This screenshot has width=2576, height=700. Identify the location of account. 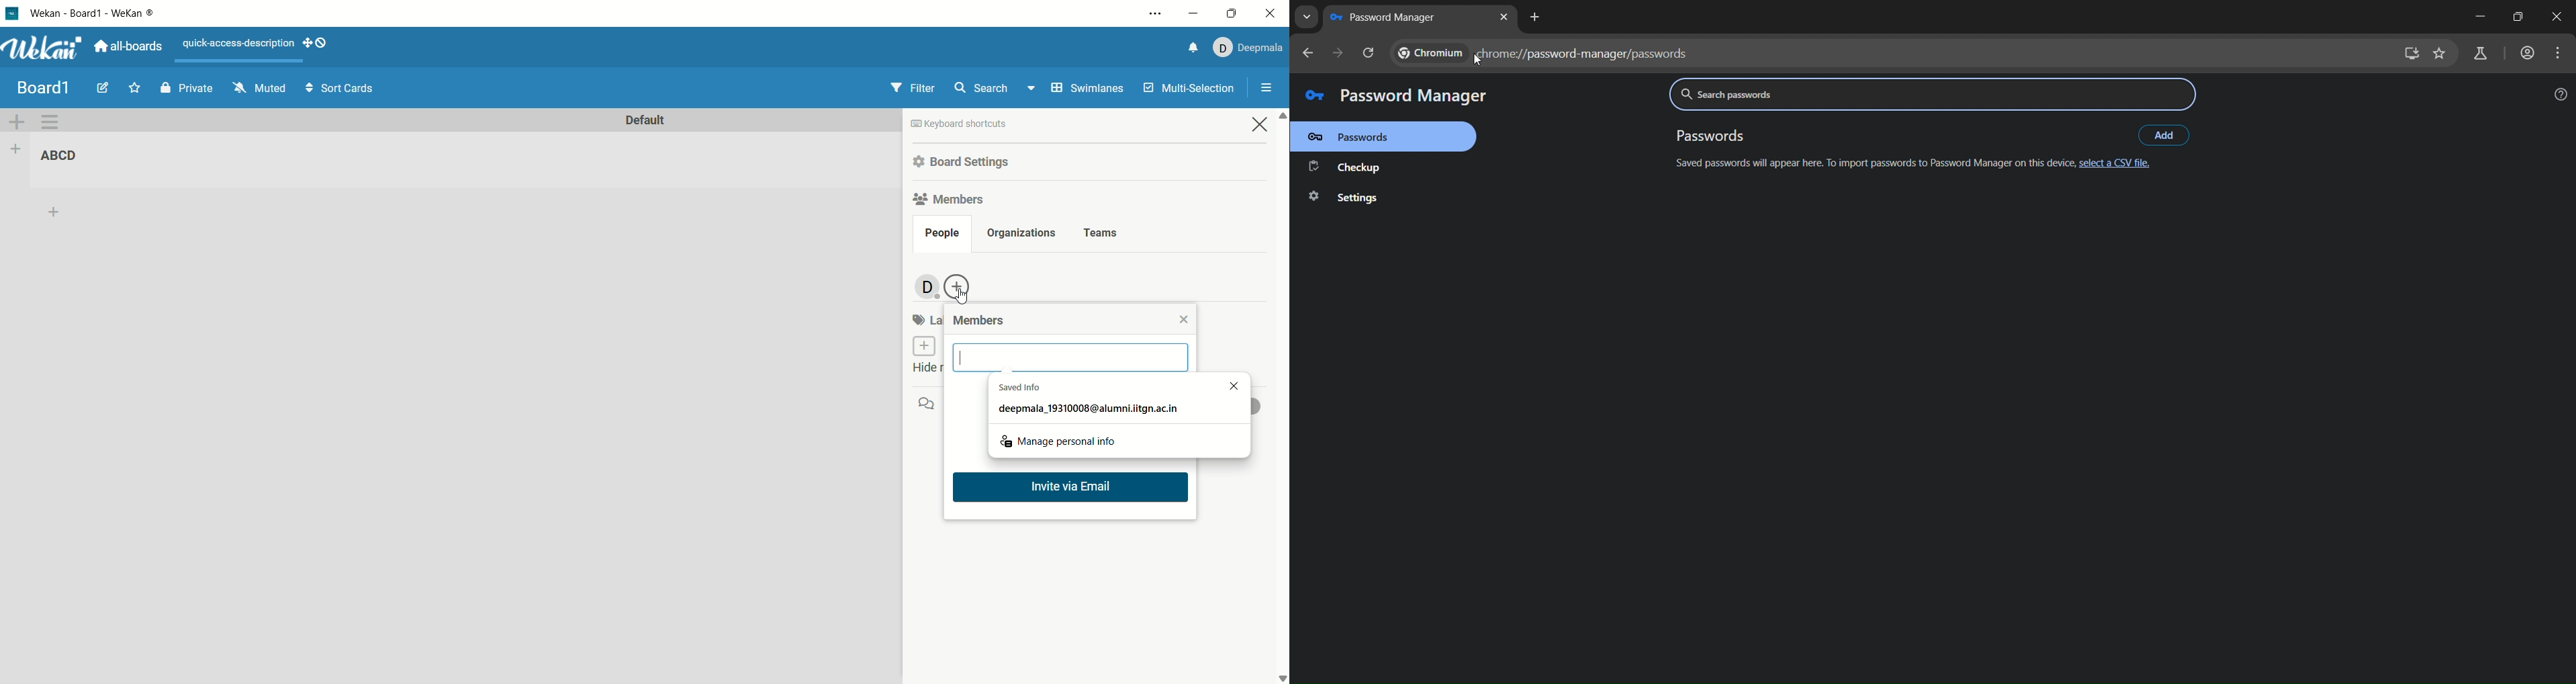
(1249, 48).